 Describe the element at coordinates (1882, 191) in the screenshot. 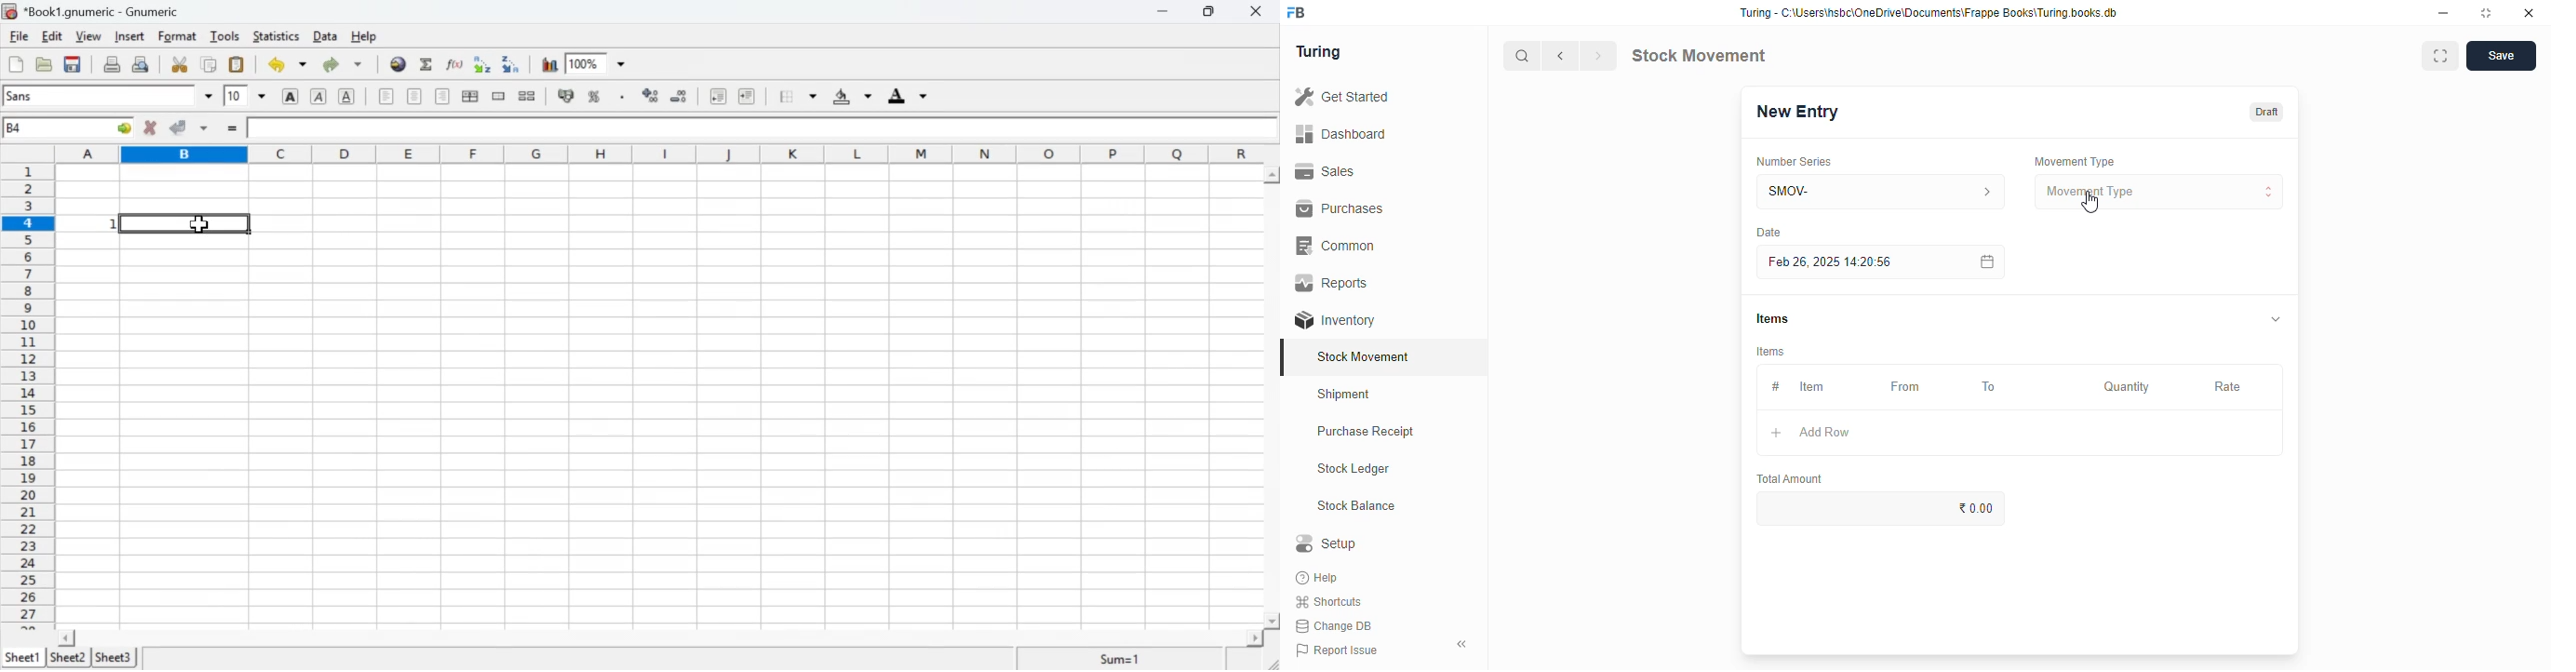

I see `SMOV-` at that location.